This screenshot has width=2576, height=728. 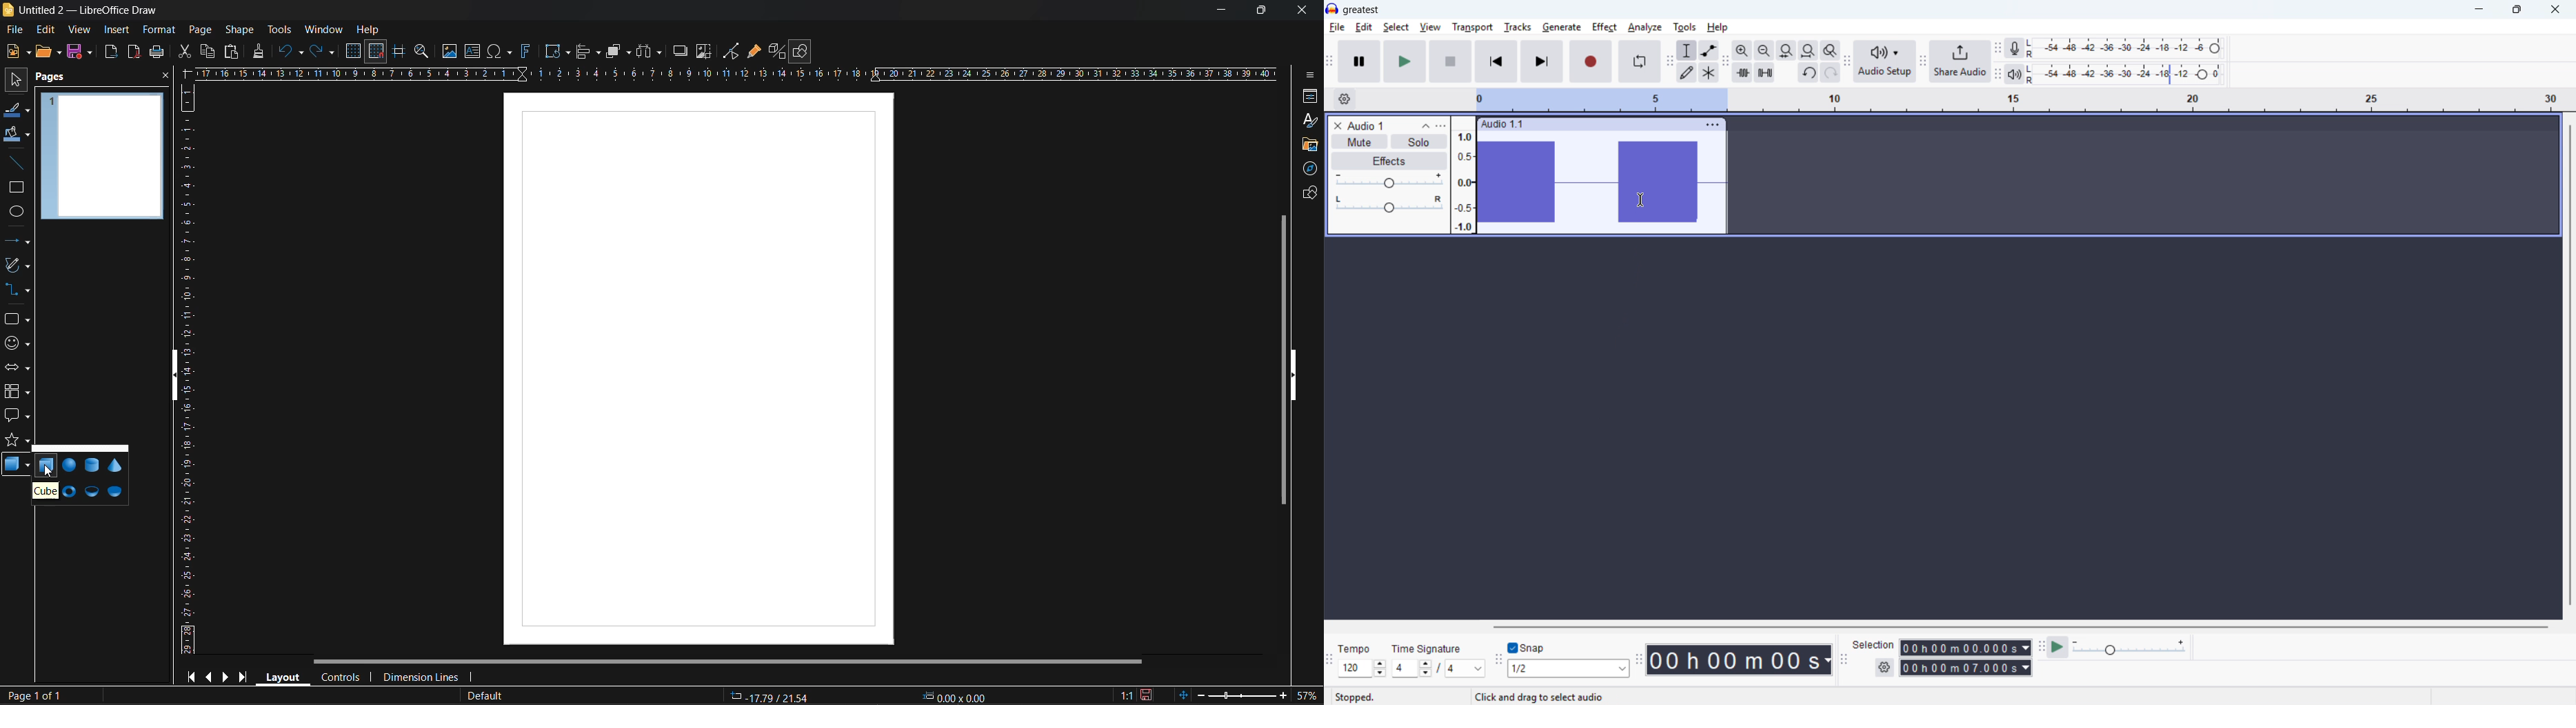 I want to click on properties, so click(x=1307, y=97).